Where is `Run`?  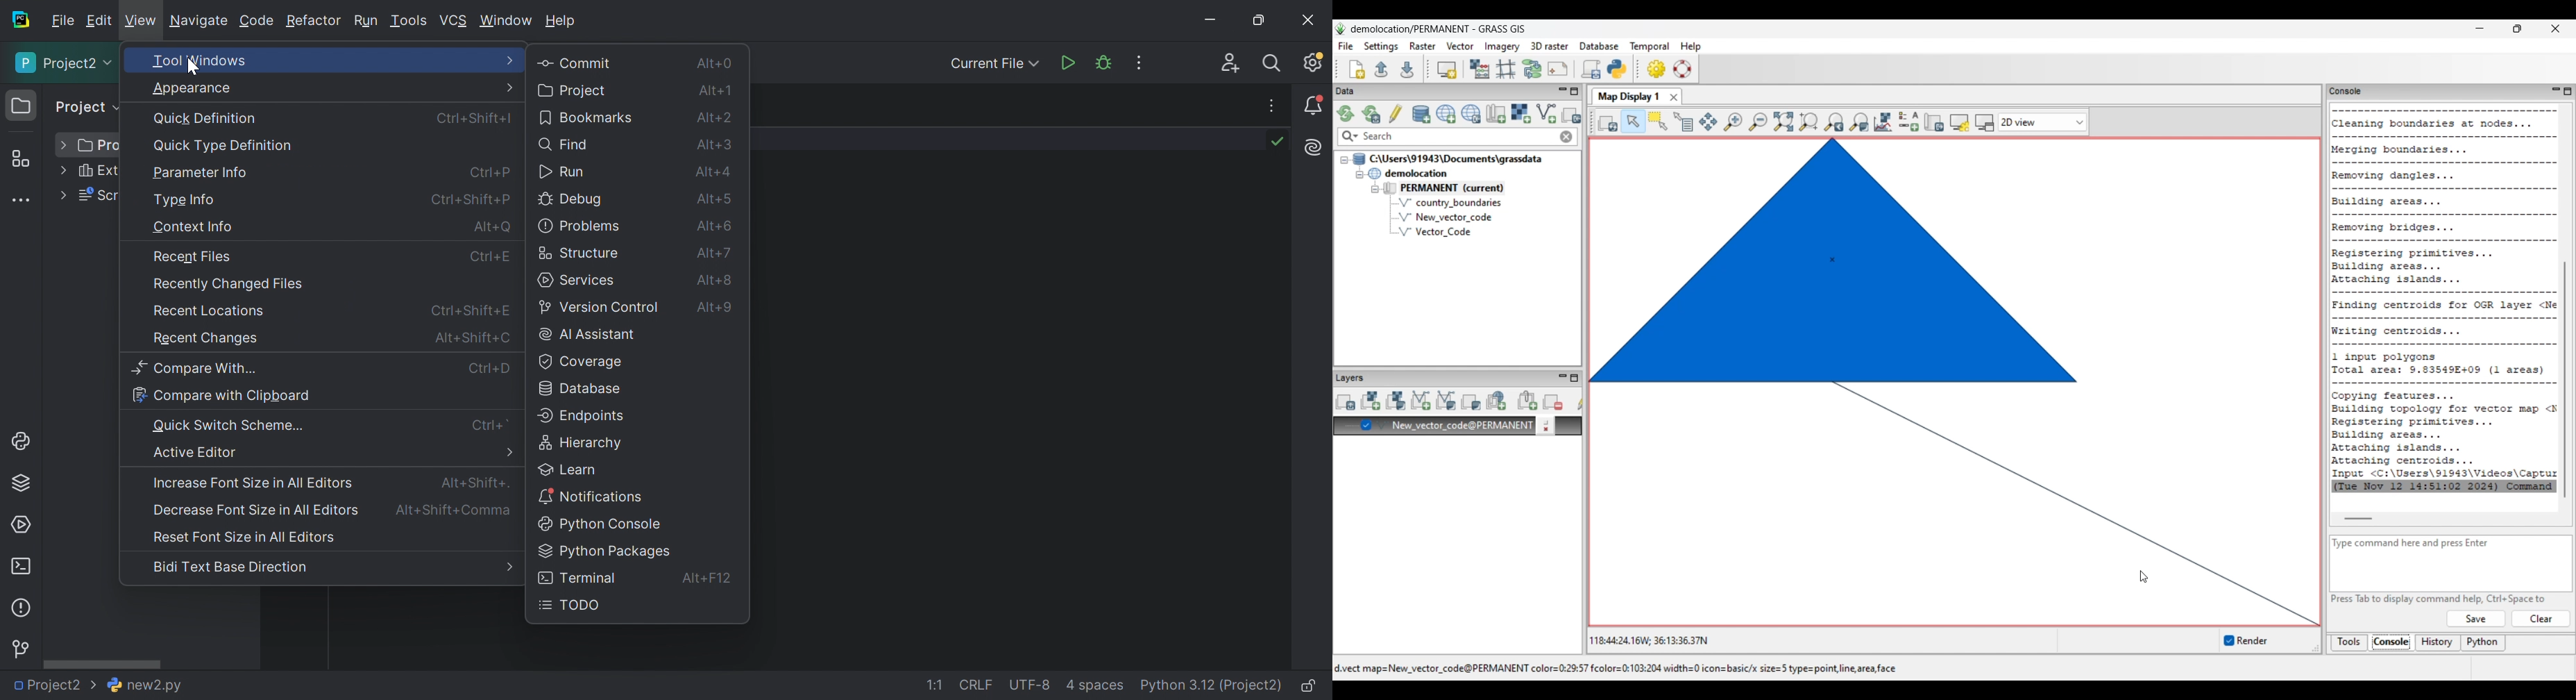 Run is located at coordinates (562, 169).